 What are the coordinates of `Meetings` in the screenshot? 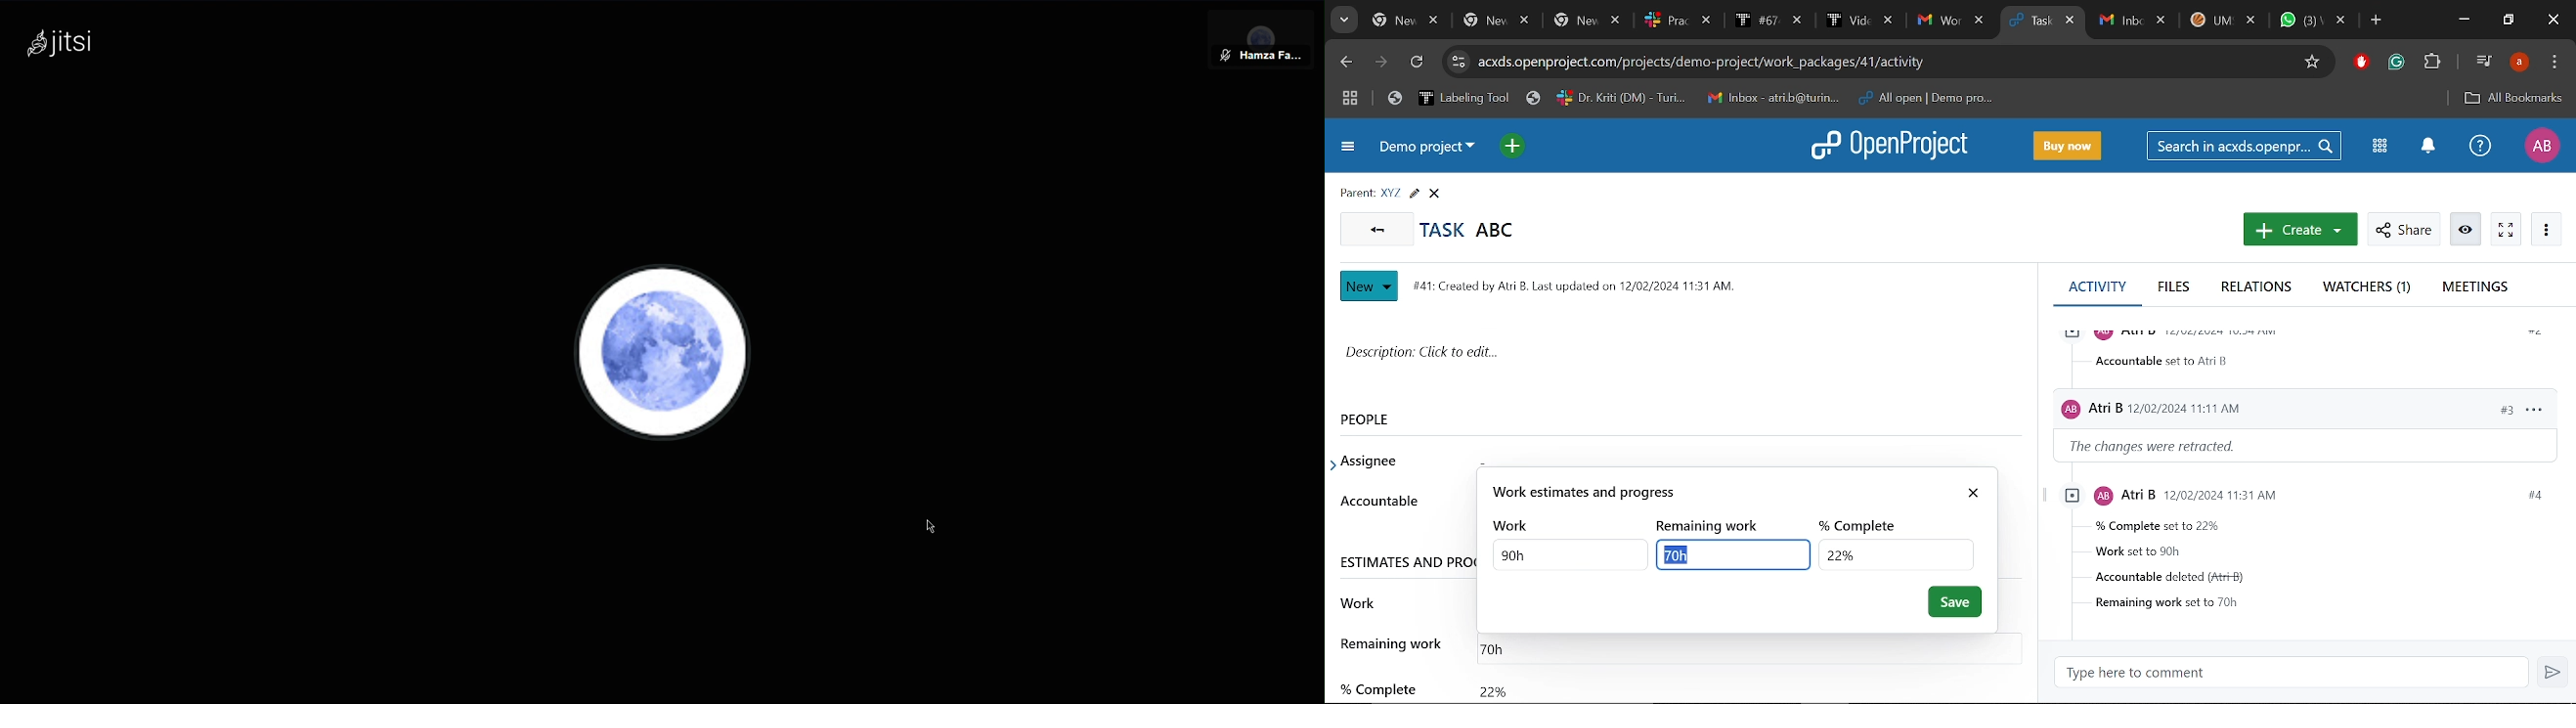 It's located at (2475, 287).